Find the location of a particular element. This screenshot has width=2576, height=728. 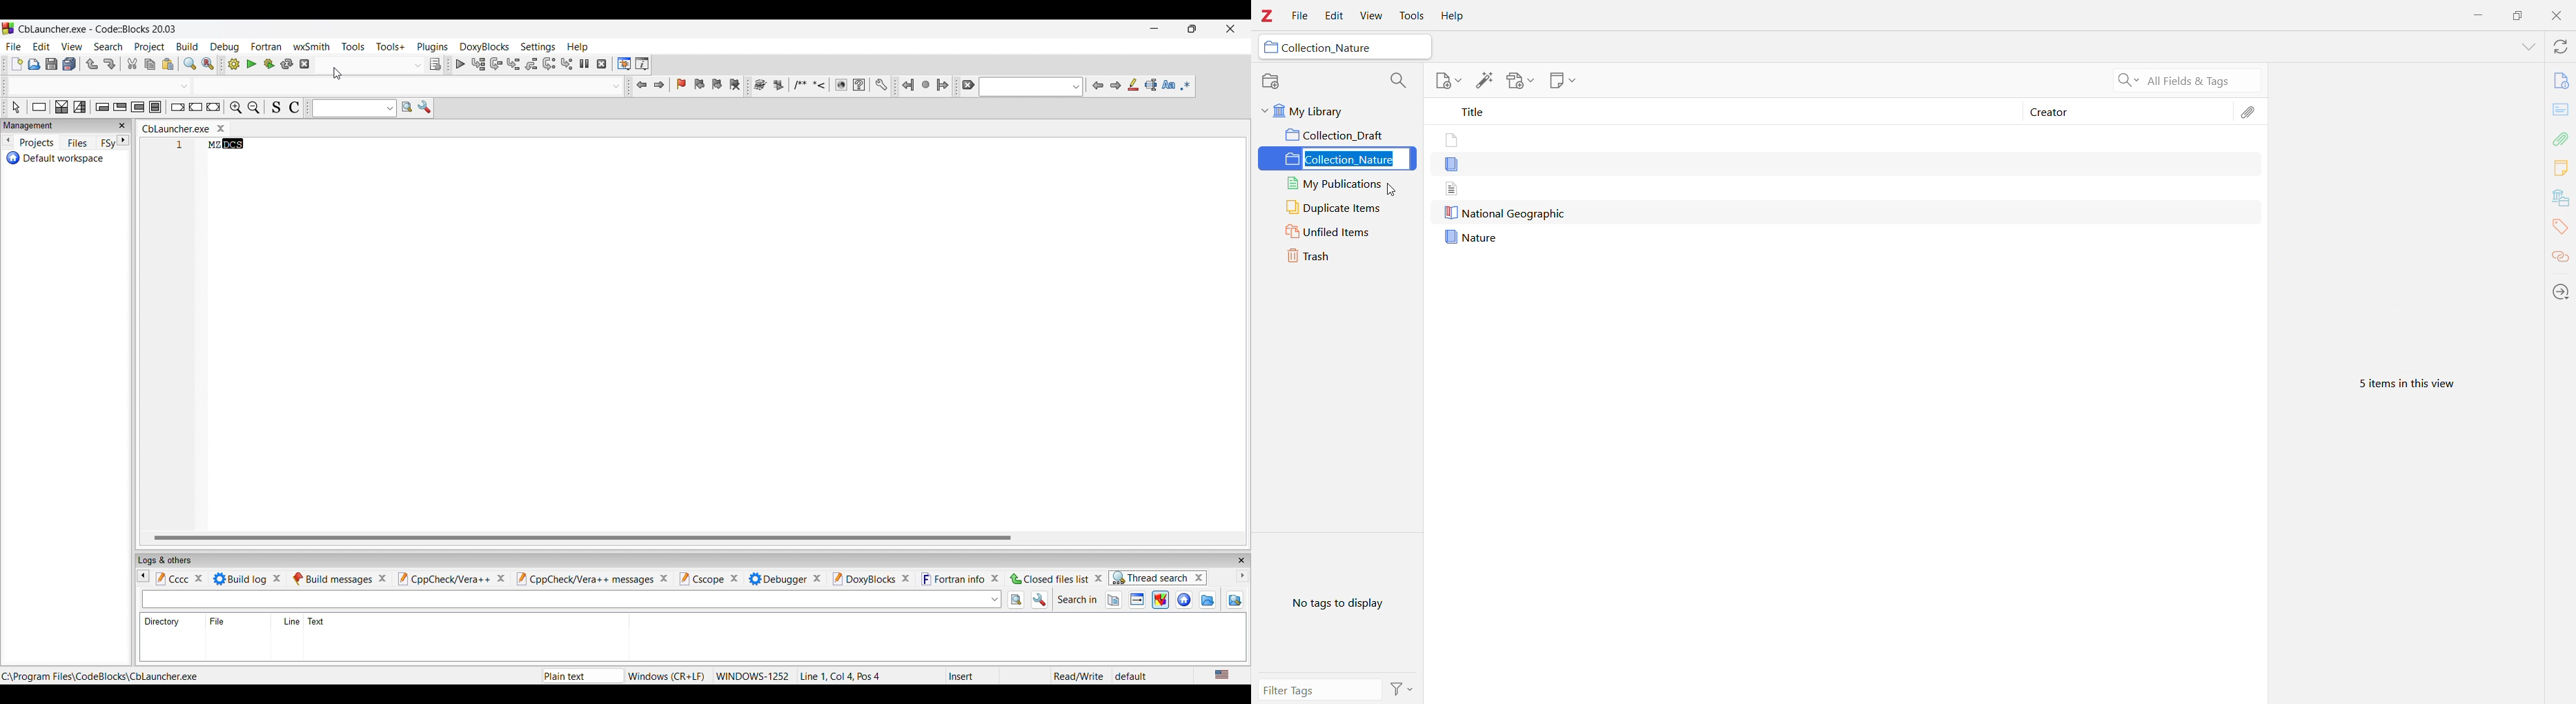

document is located at coordinates (1448, 188).